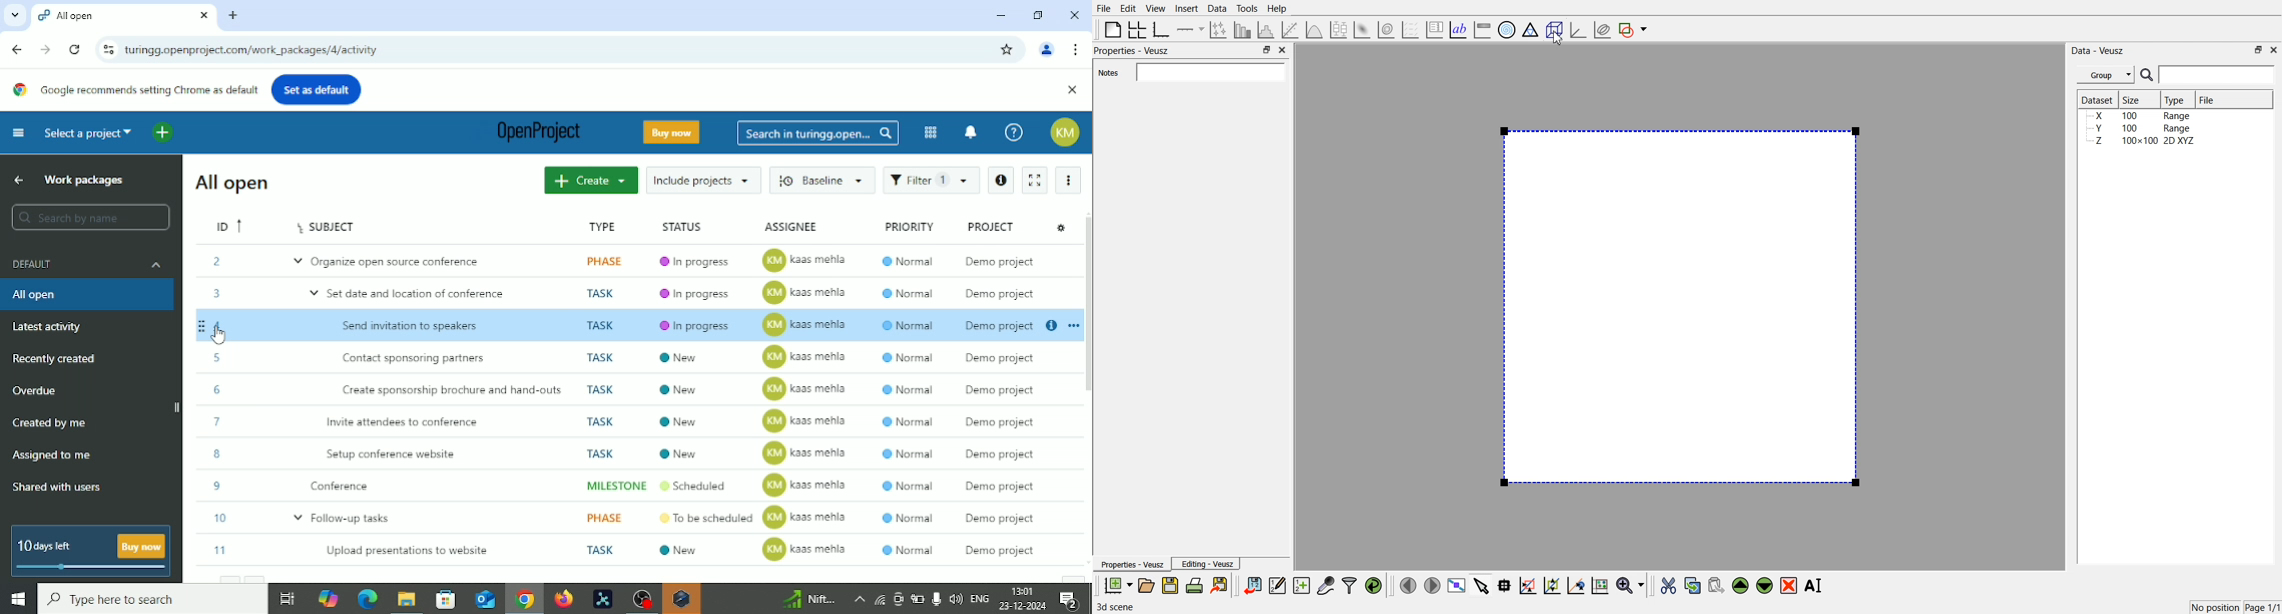  What do you see at coordinates (133, 90) in the screenshot?
I see `Google recommends setting Chrome as default` at bounding box center [133, 90].